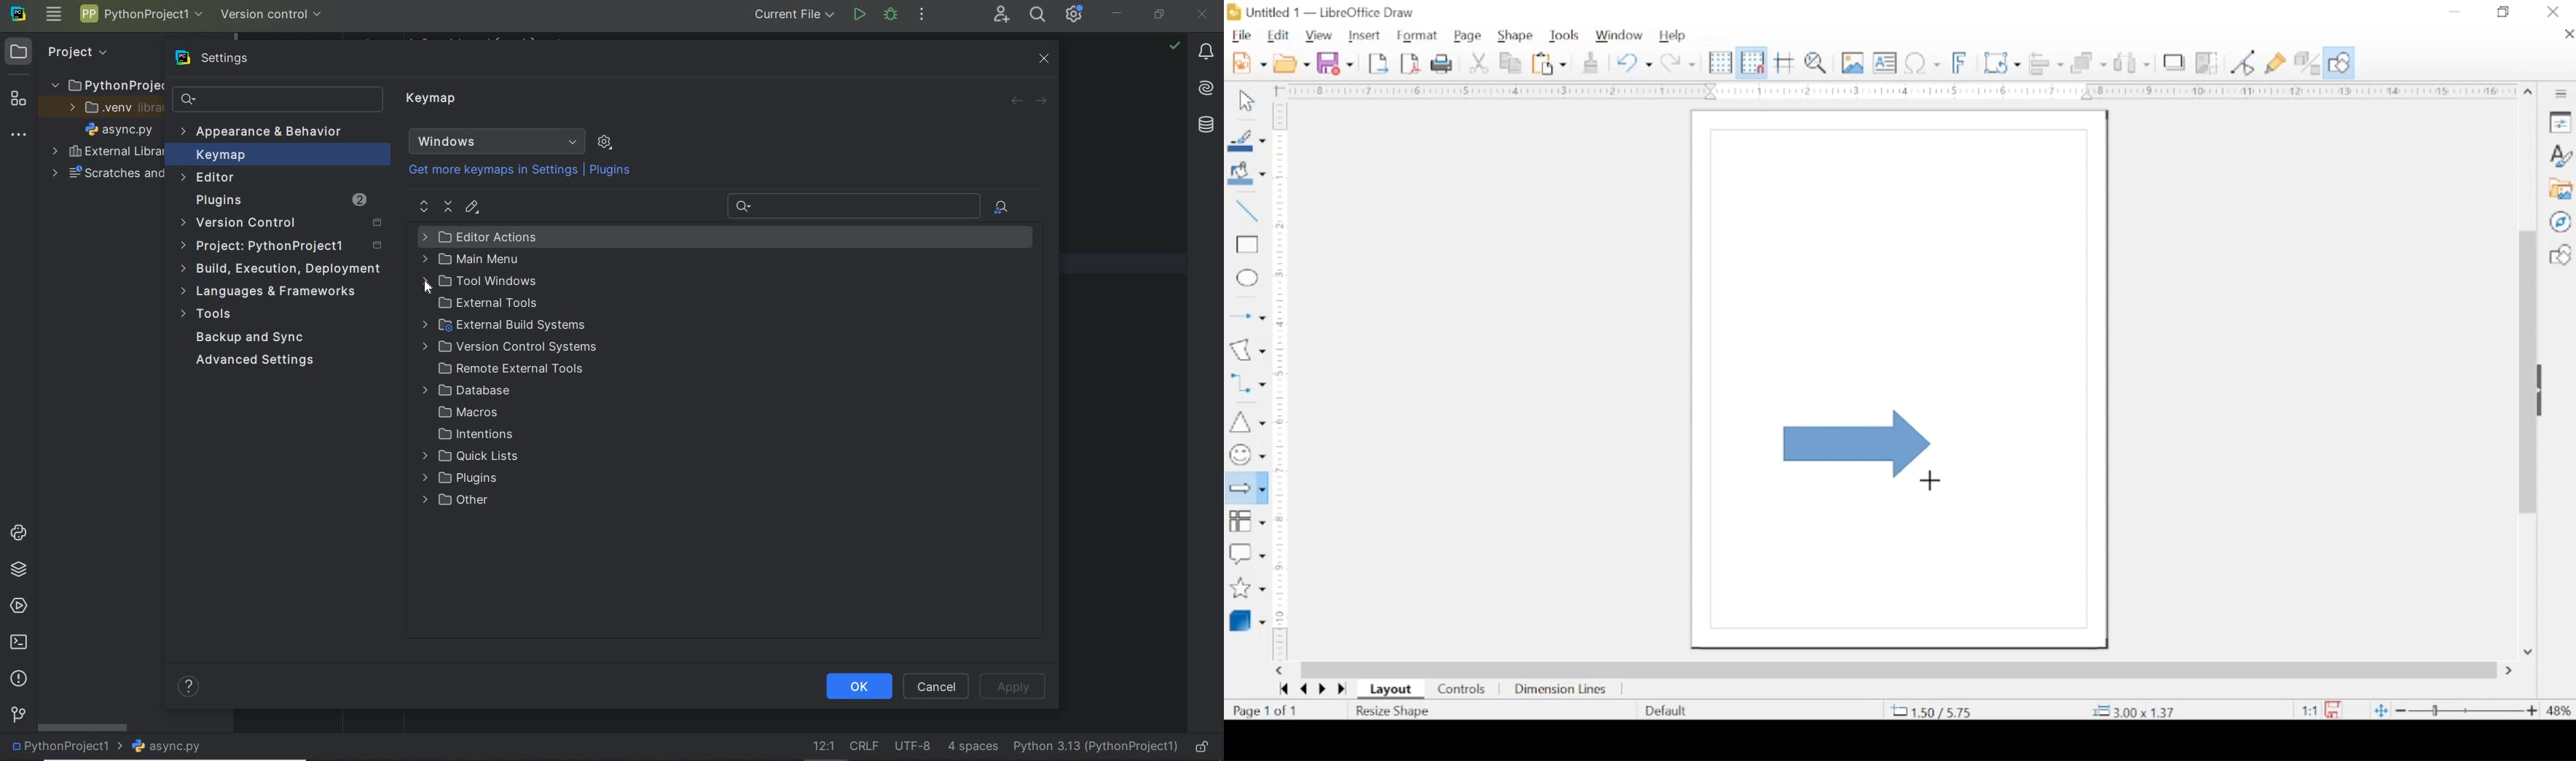 The width and height of the screenshot is (2576, 784). I want to click on rectangle, so click(1247, 245).